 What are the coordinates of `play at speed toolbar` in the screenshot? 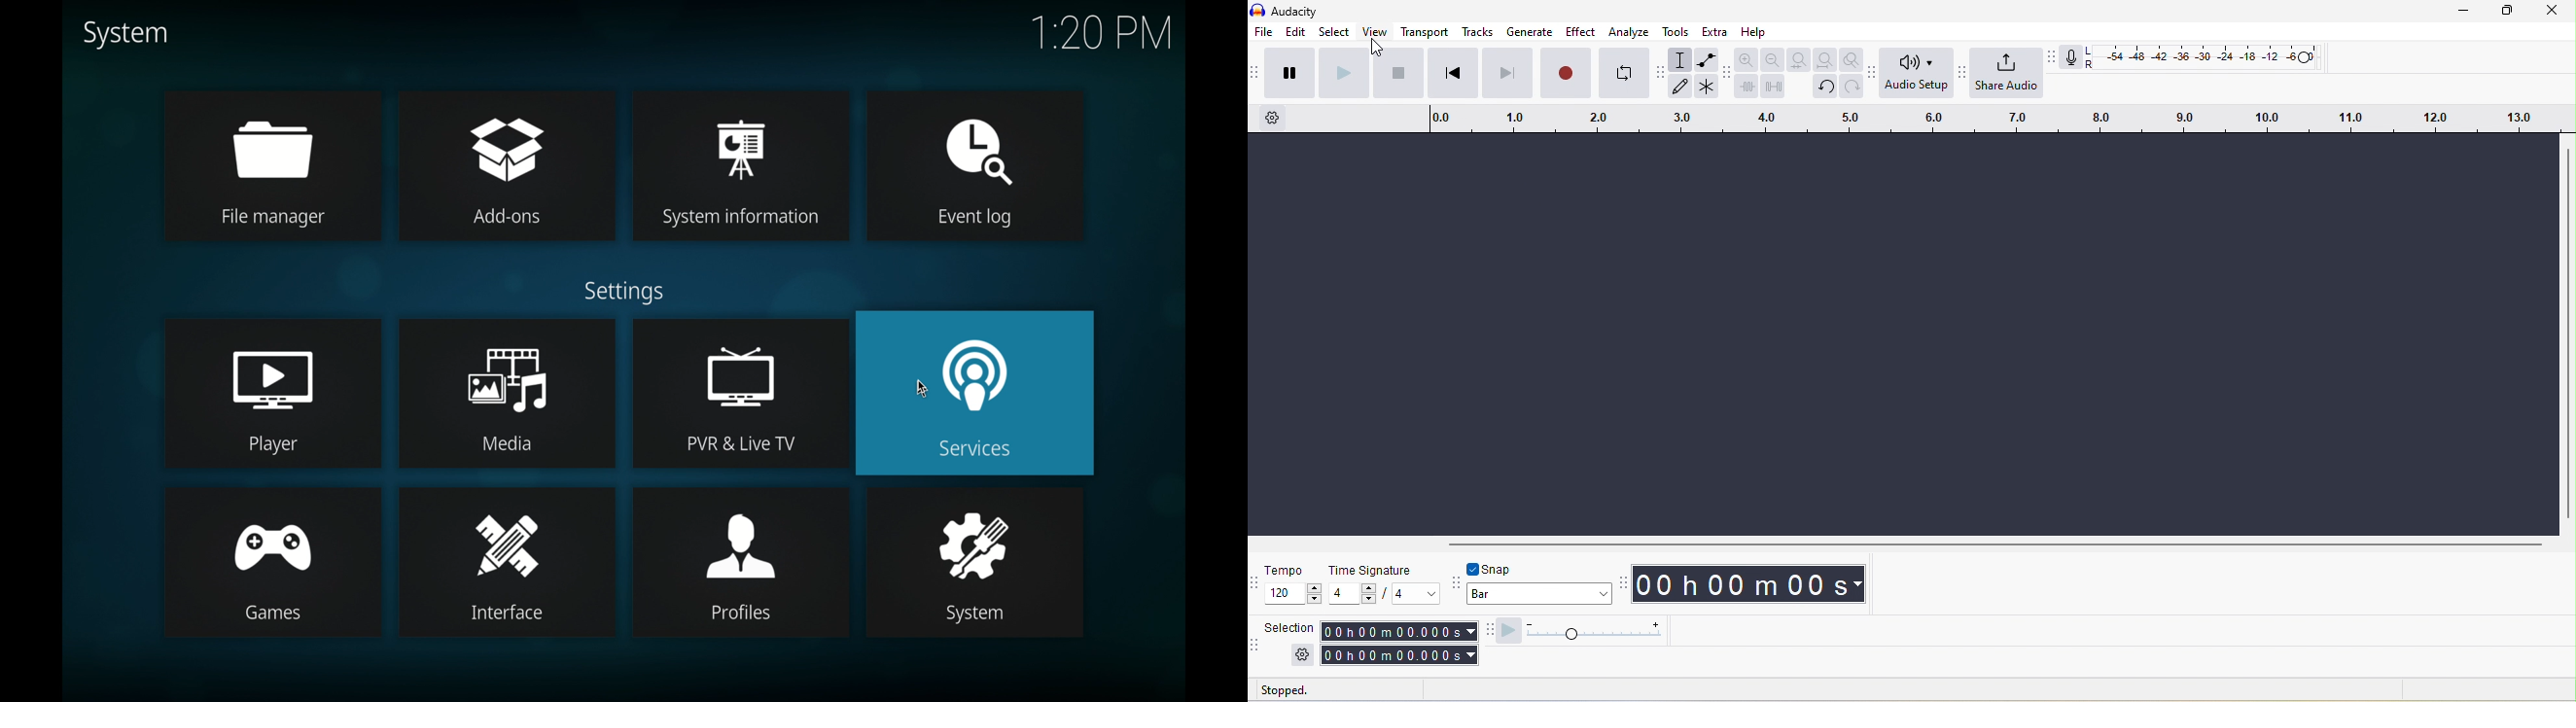 It's located at (1487, 631).